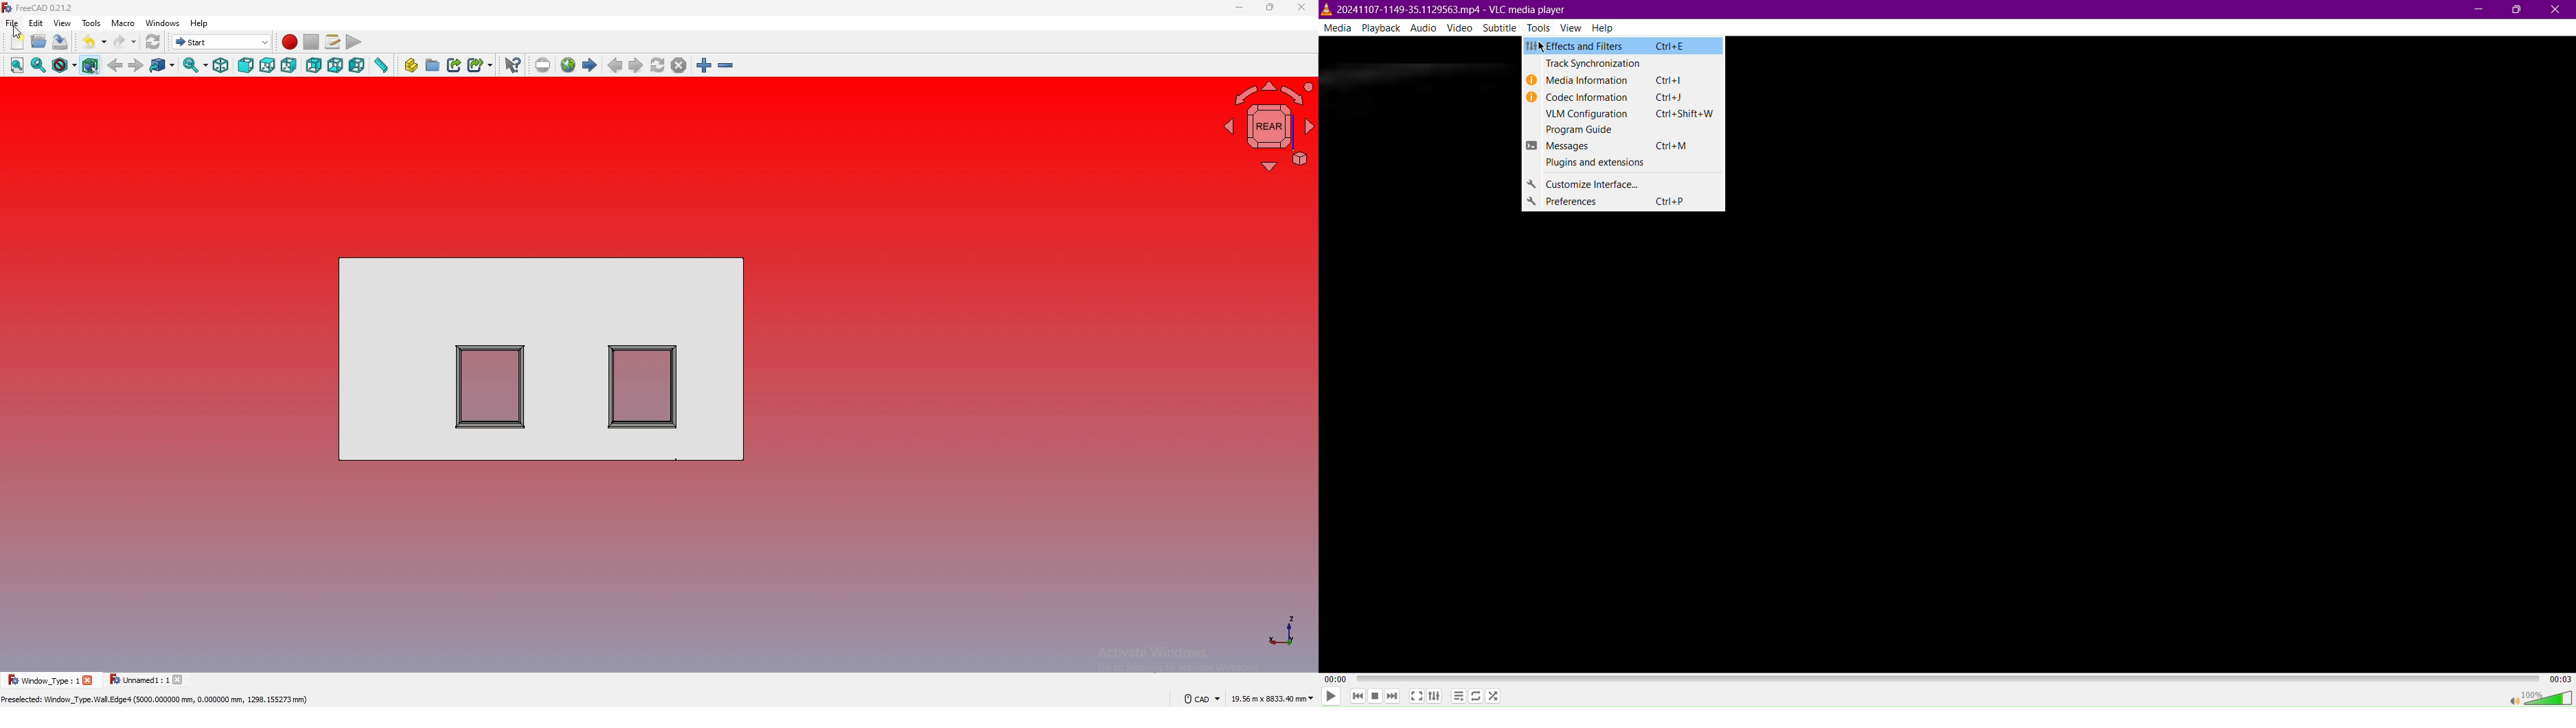  I want to click on open website, so click(568, 65).